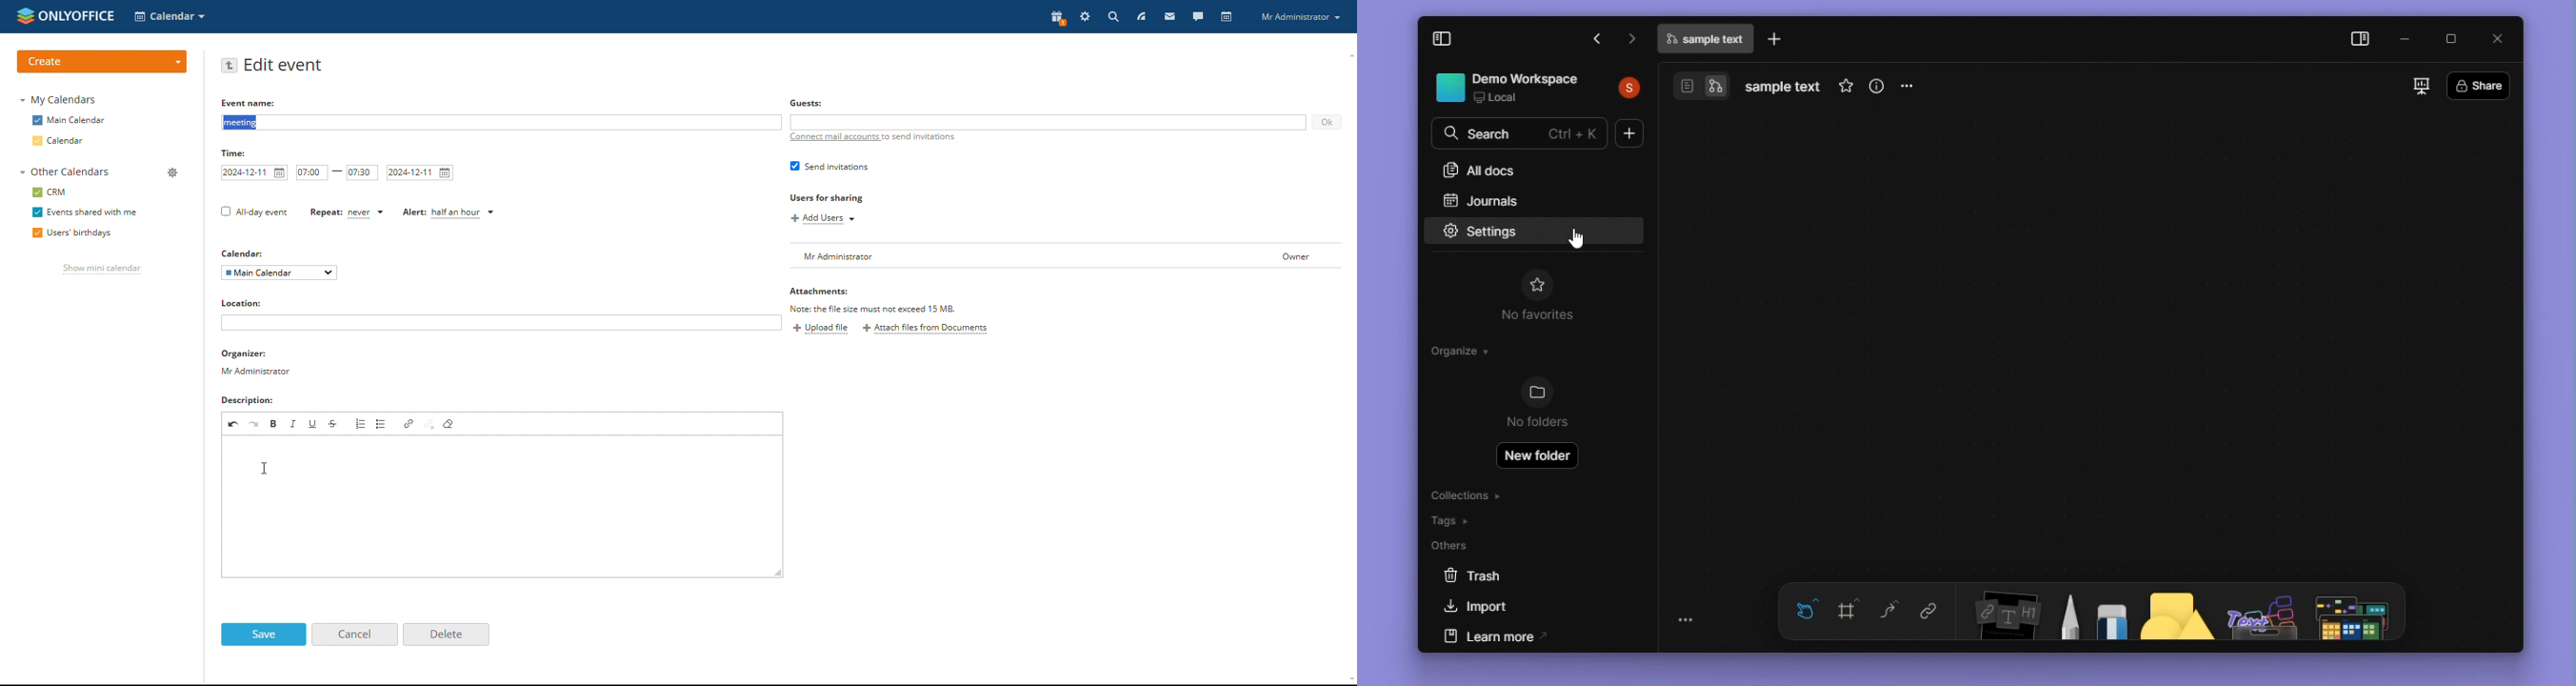  I want to click on save, so click(262, 635).